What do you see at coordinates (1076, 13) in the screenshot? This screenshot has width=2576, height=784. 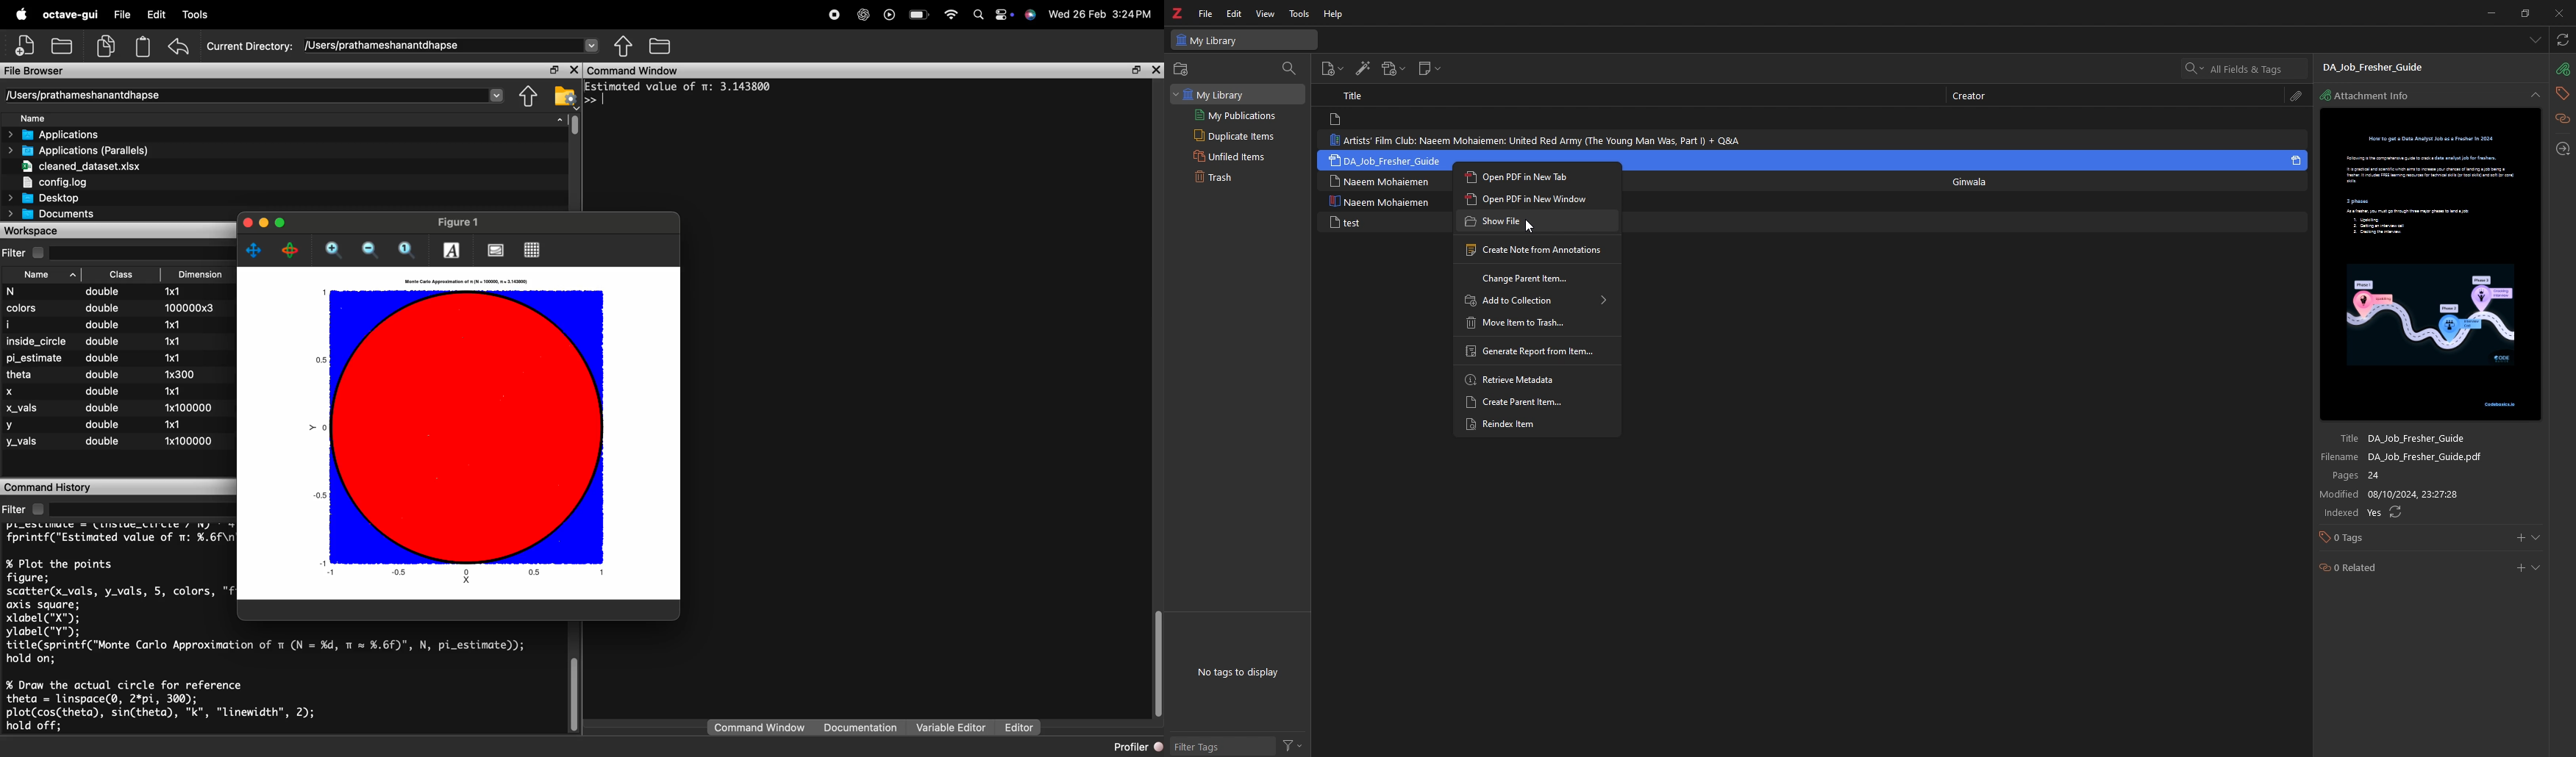 I see ` Wed 26 Feb` at bounding box center [1076, 13].